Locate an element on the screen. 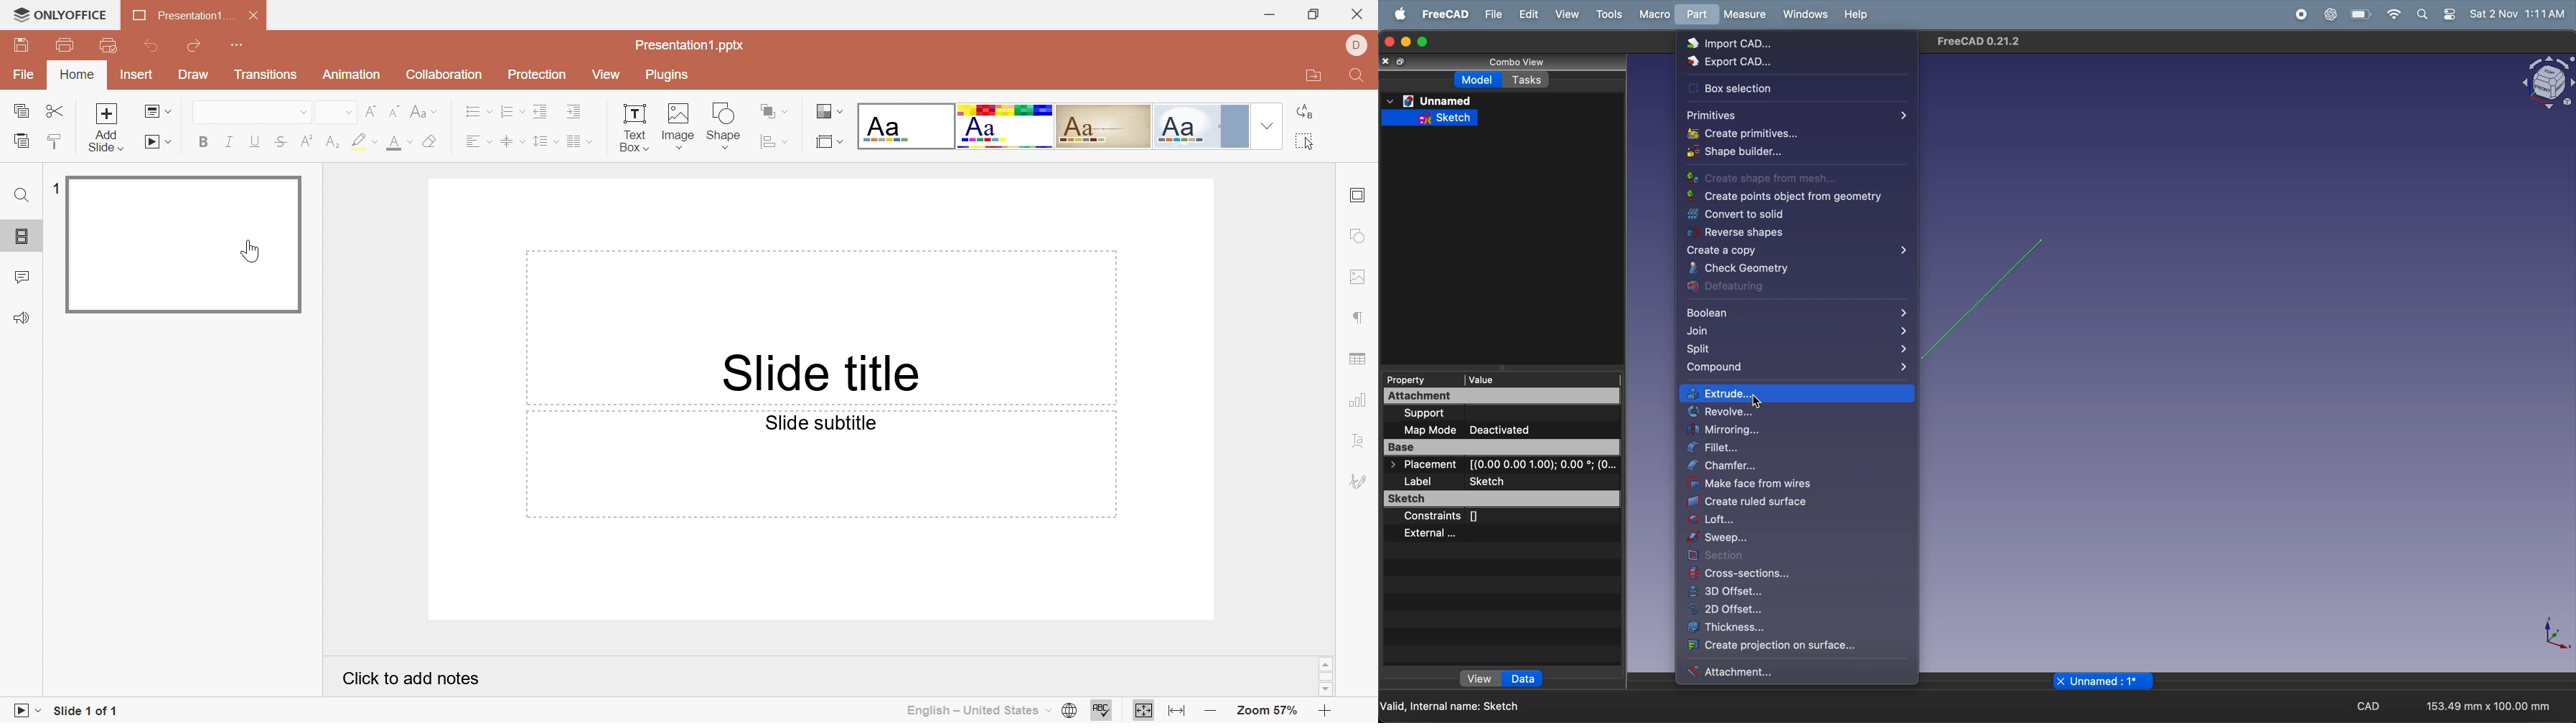  Change slide layout is located at coordinates (147, 111).